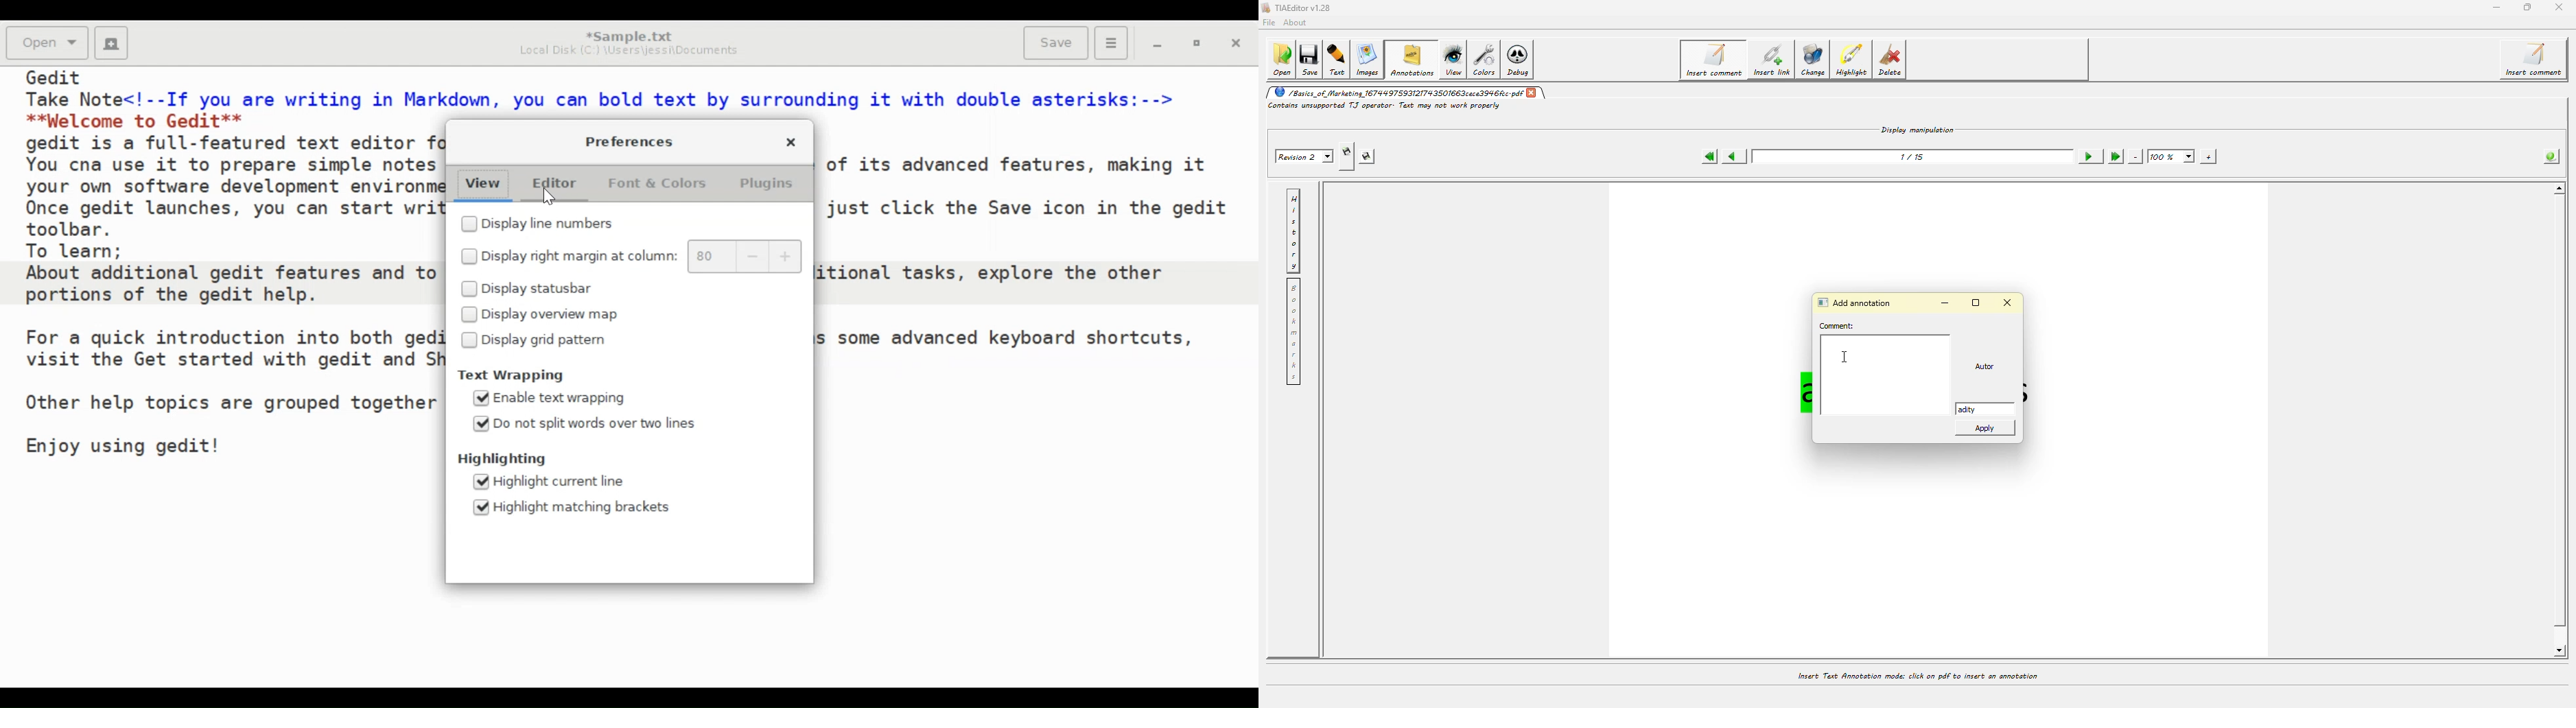 This screenshot has width=2576, height=728. What do you see at coordinates (561, 481) in the screenshot?
I see `(un)select Highlight current line` at bounding box center [561, 481].